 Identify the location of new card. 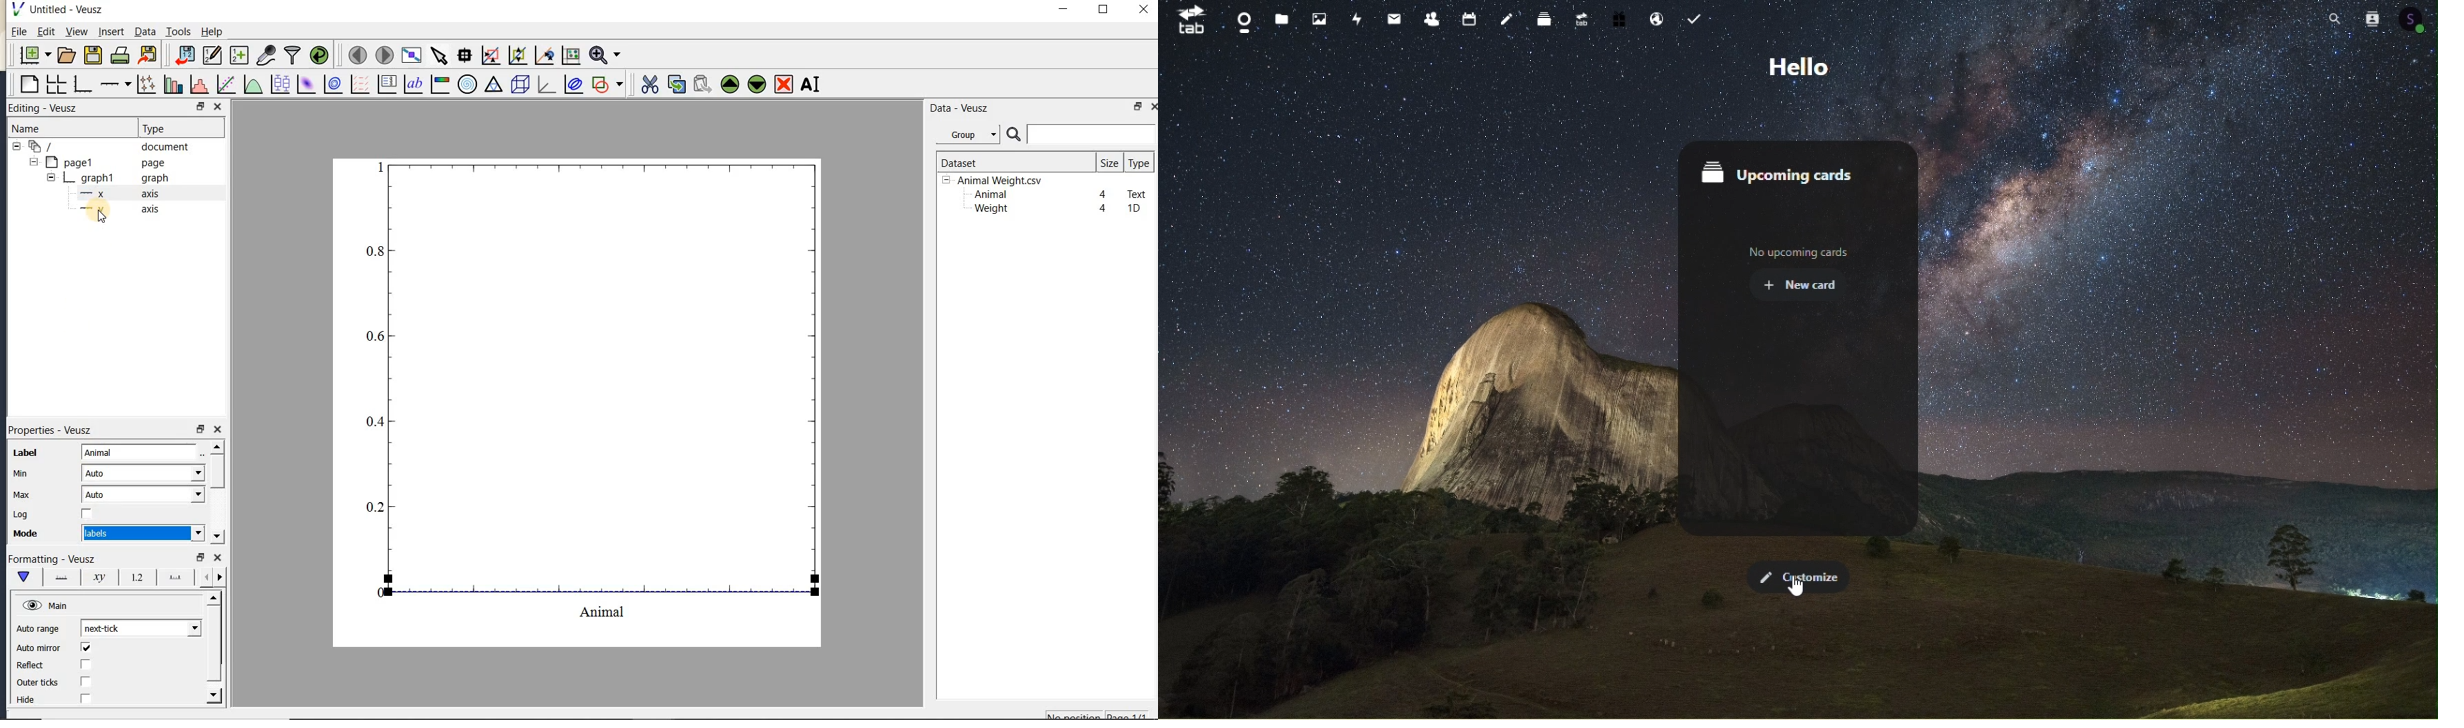
(1809, 287).